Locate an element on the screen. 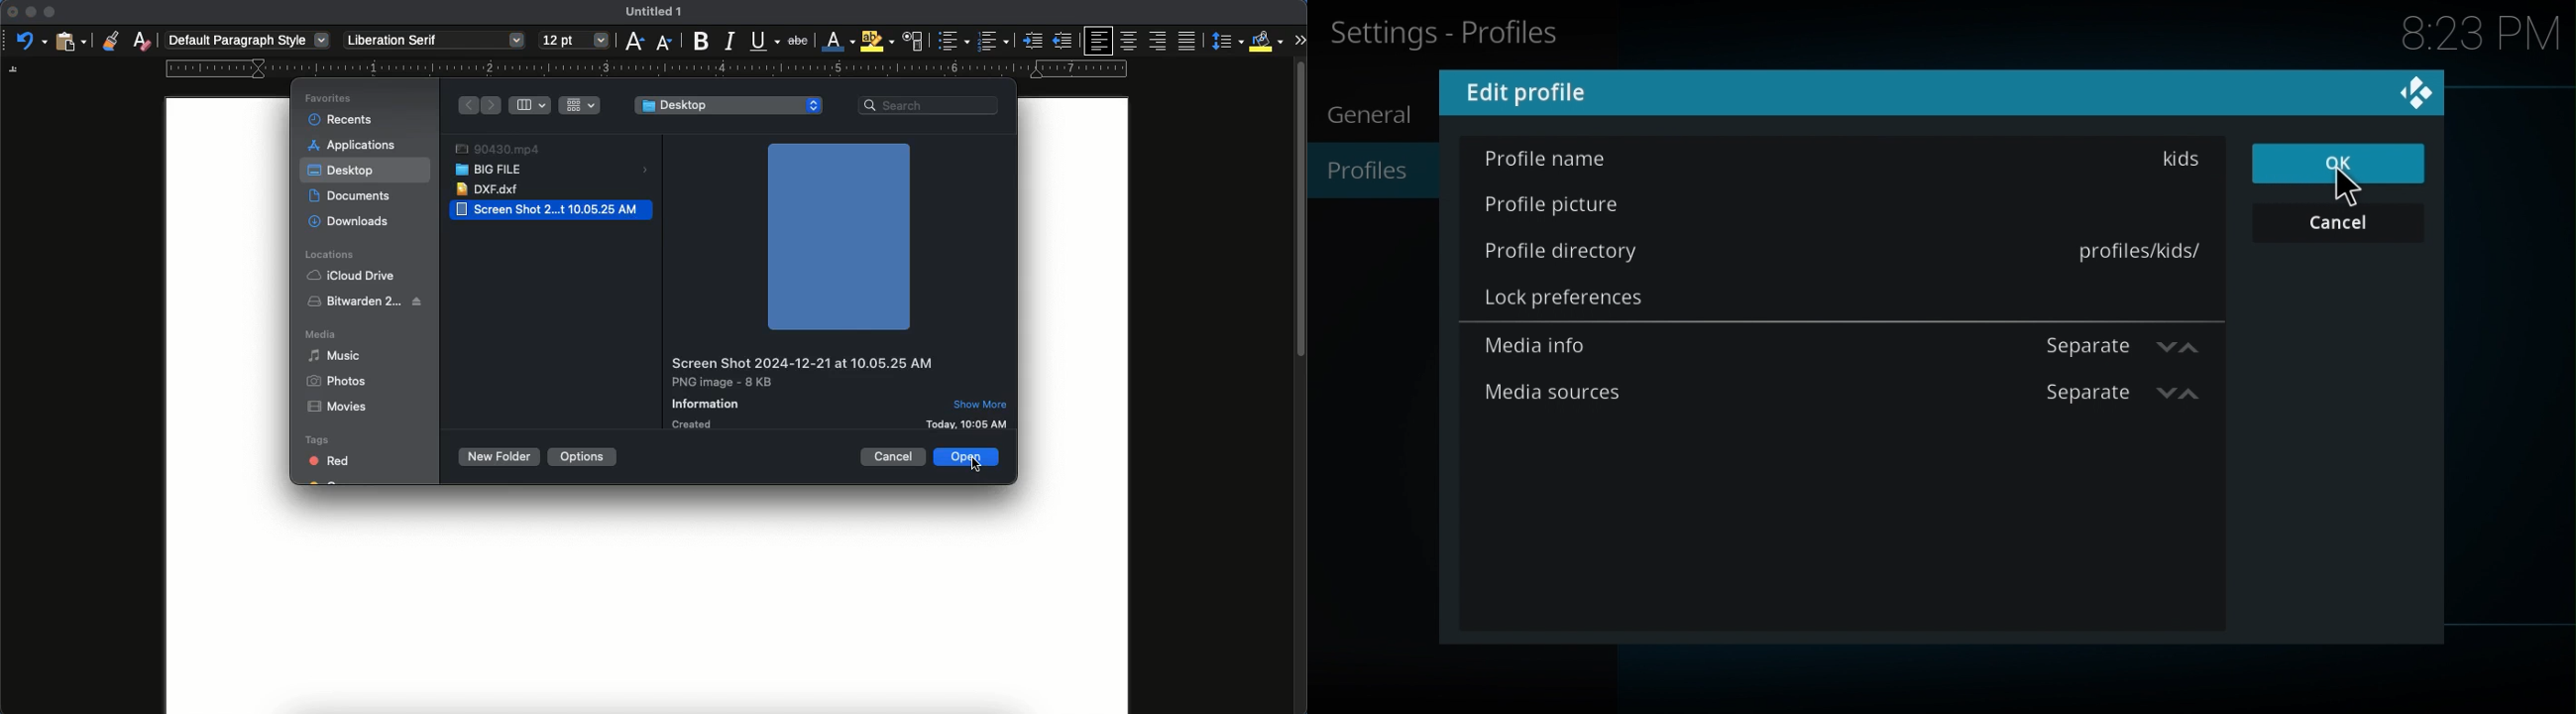  fill color is located at coordinates (1262, 42).